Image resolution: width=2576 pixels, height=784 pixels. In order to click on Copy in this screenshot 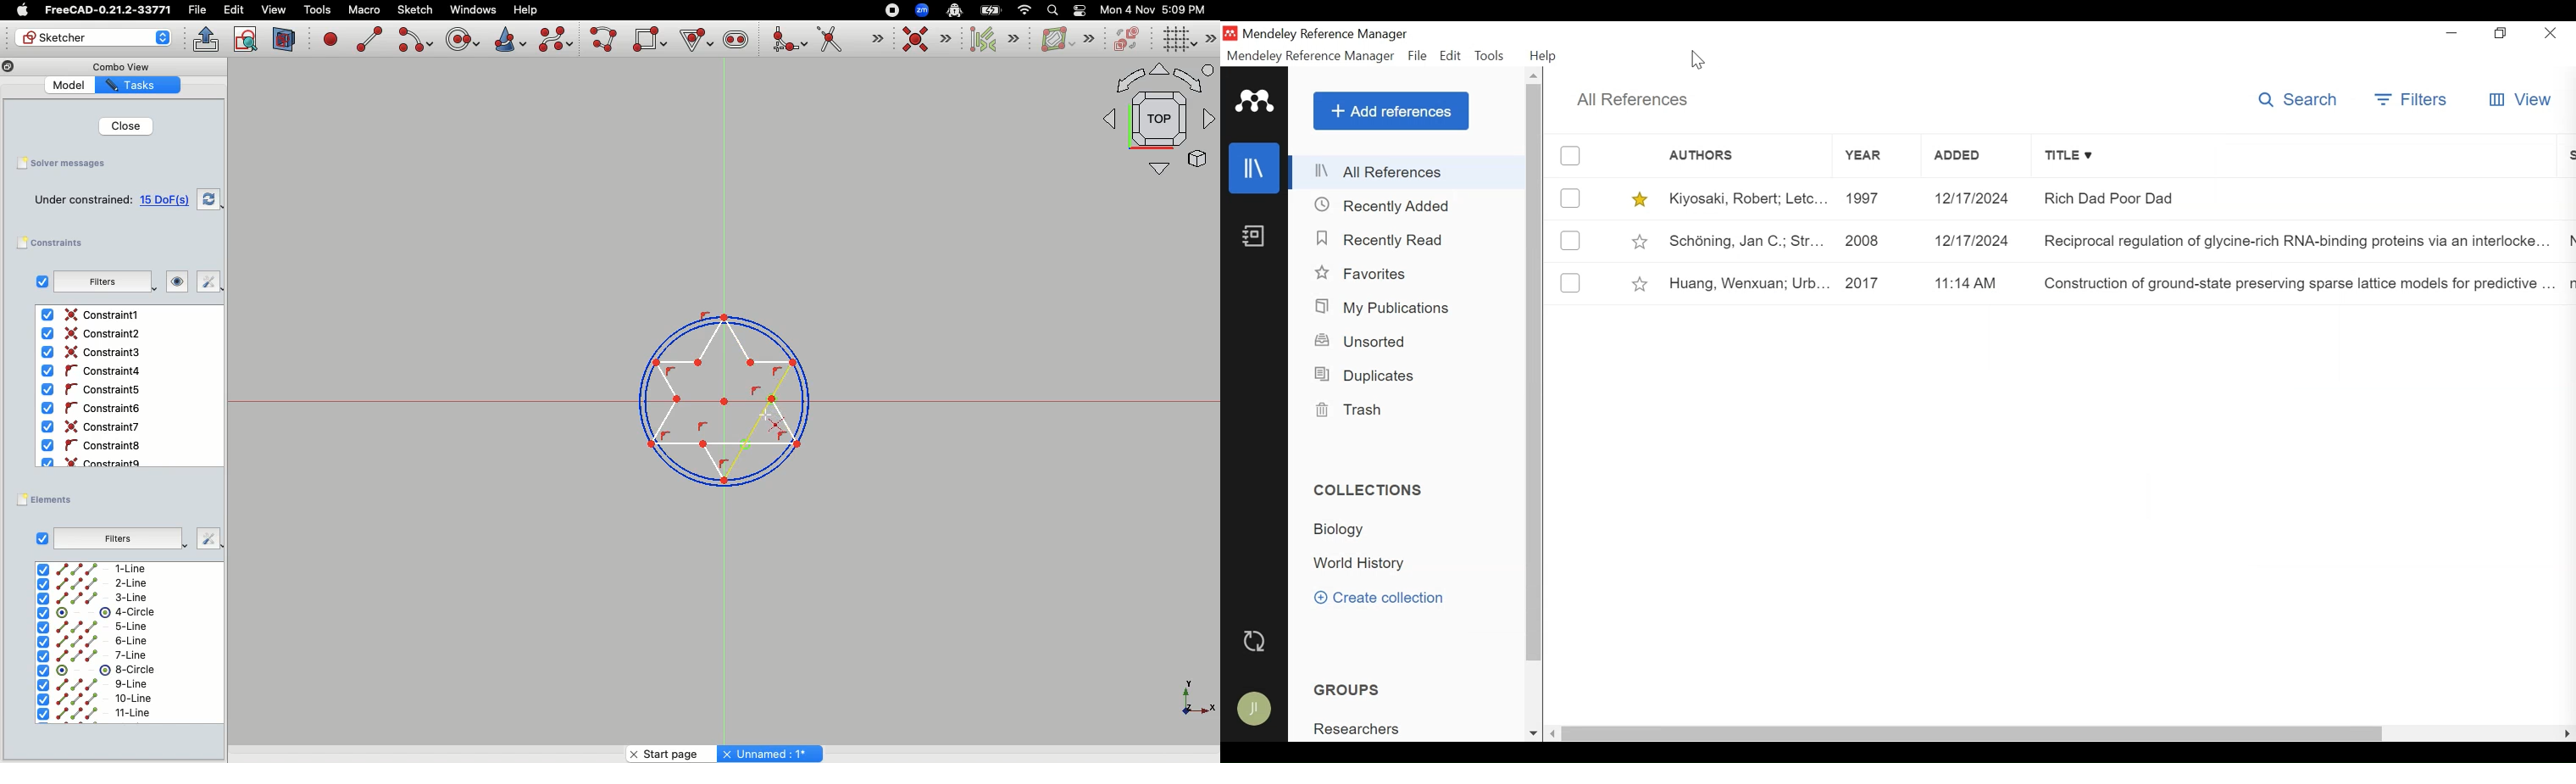, I will do `click(8, 69)`.